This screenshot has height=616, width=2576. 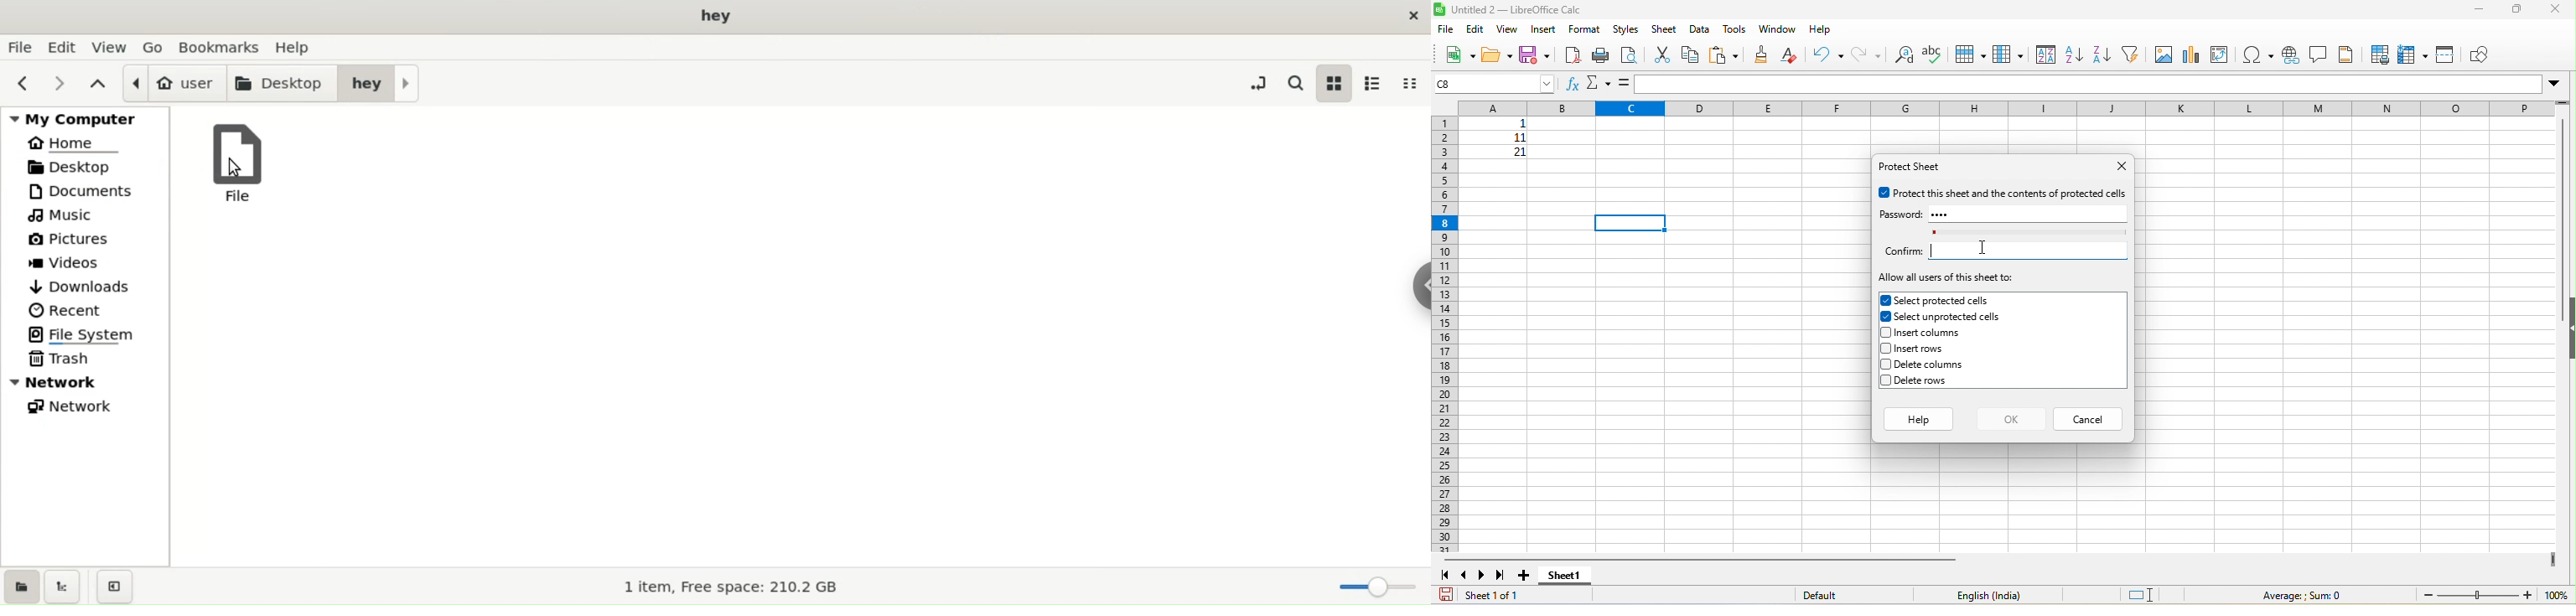 I want to click on view, so click(x=107, y=46).